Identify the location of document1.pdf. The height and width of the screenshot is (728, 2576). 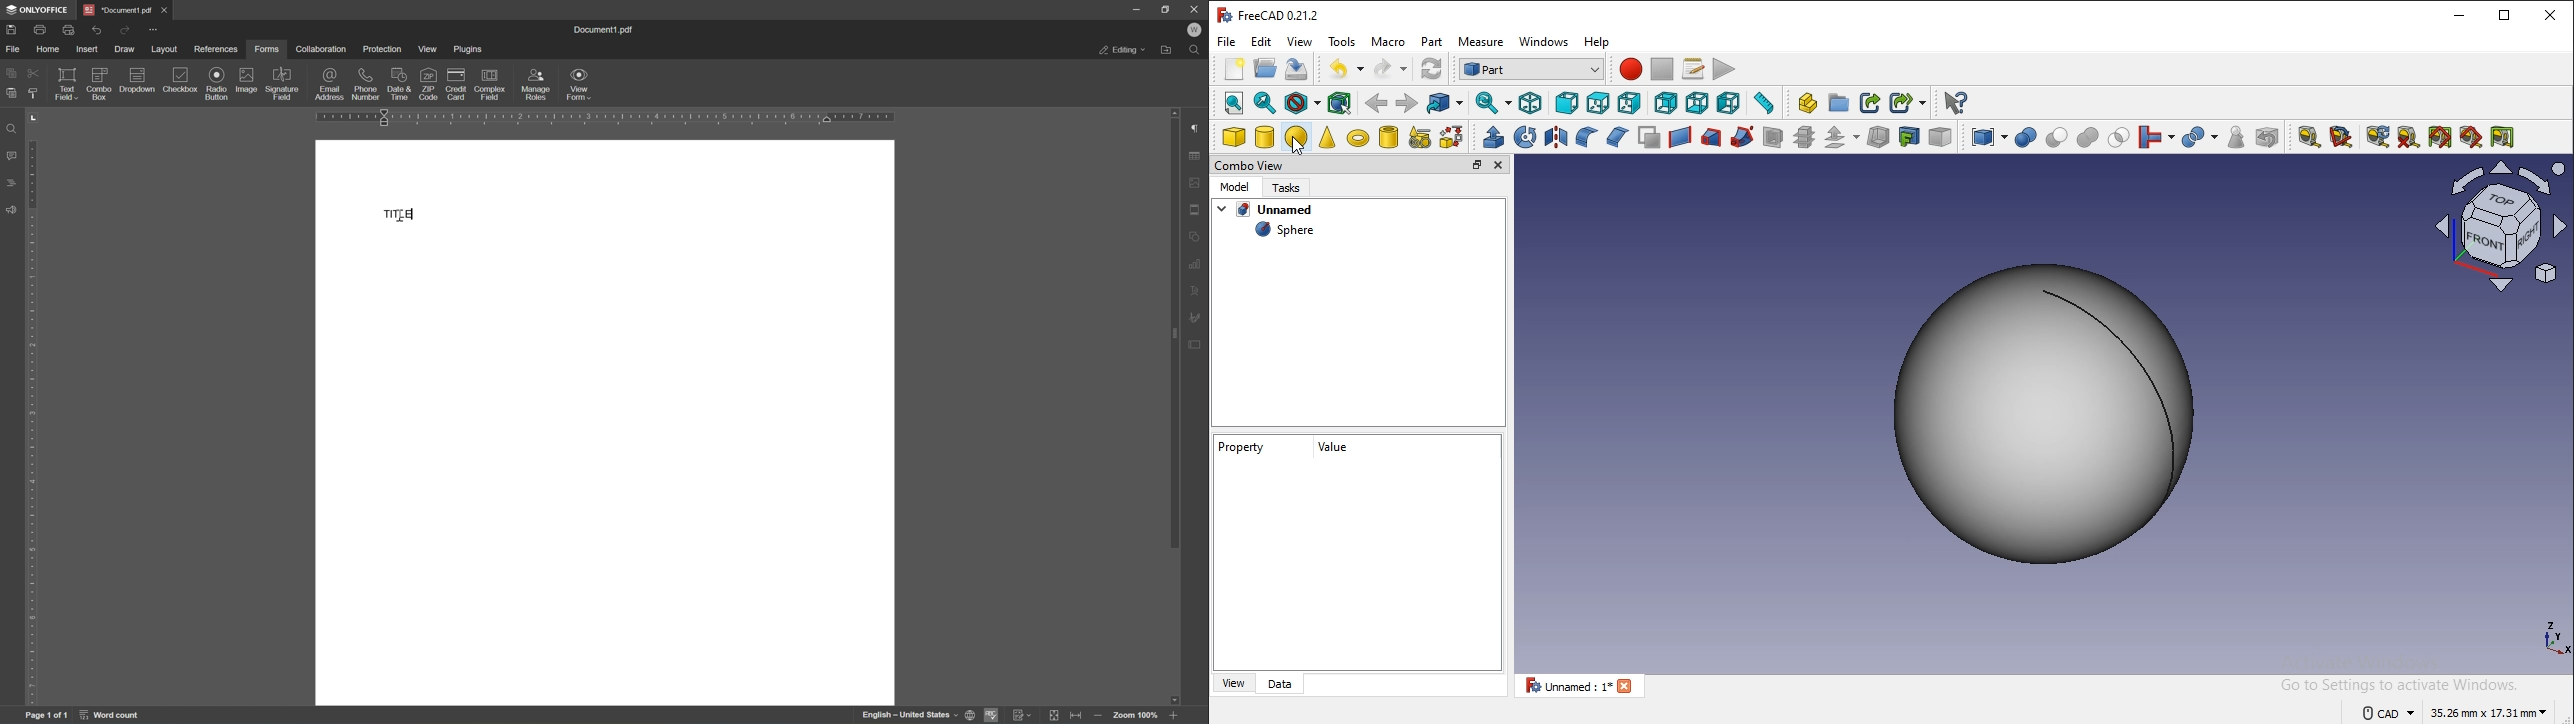
(116, 10).